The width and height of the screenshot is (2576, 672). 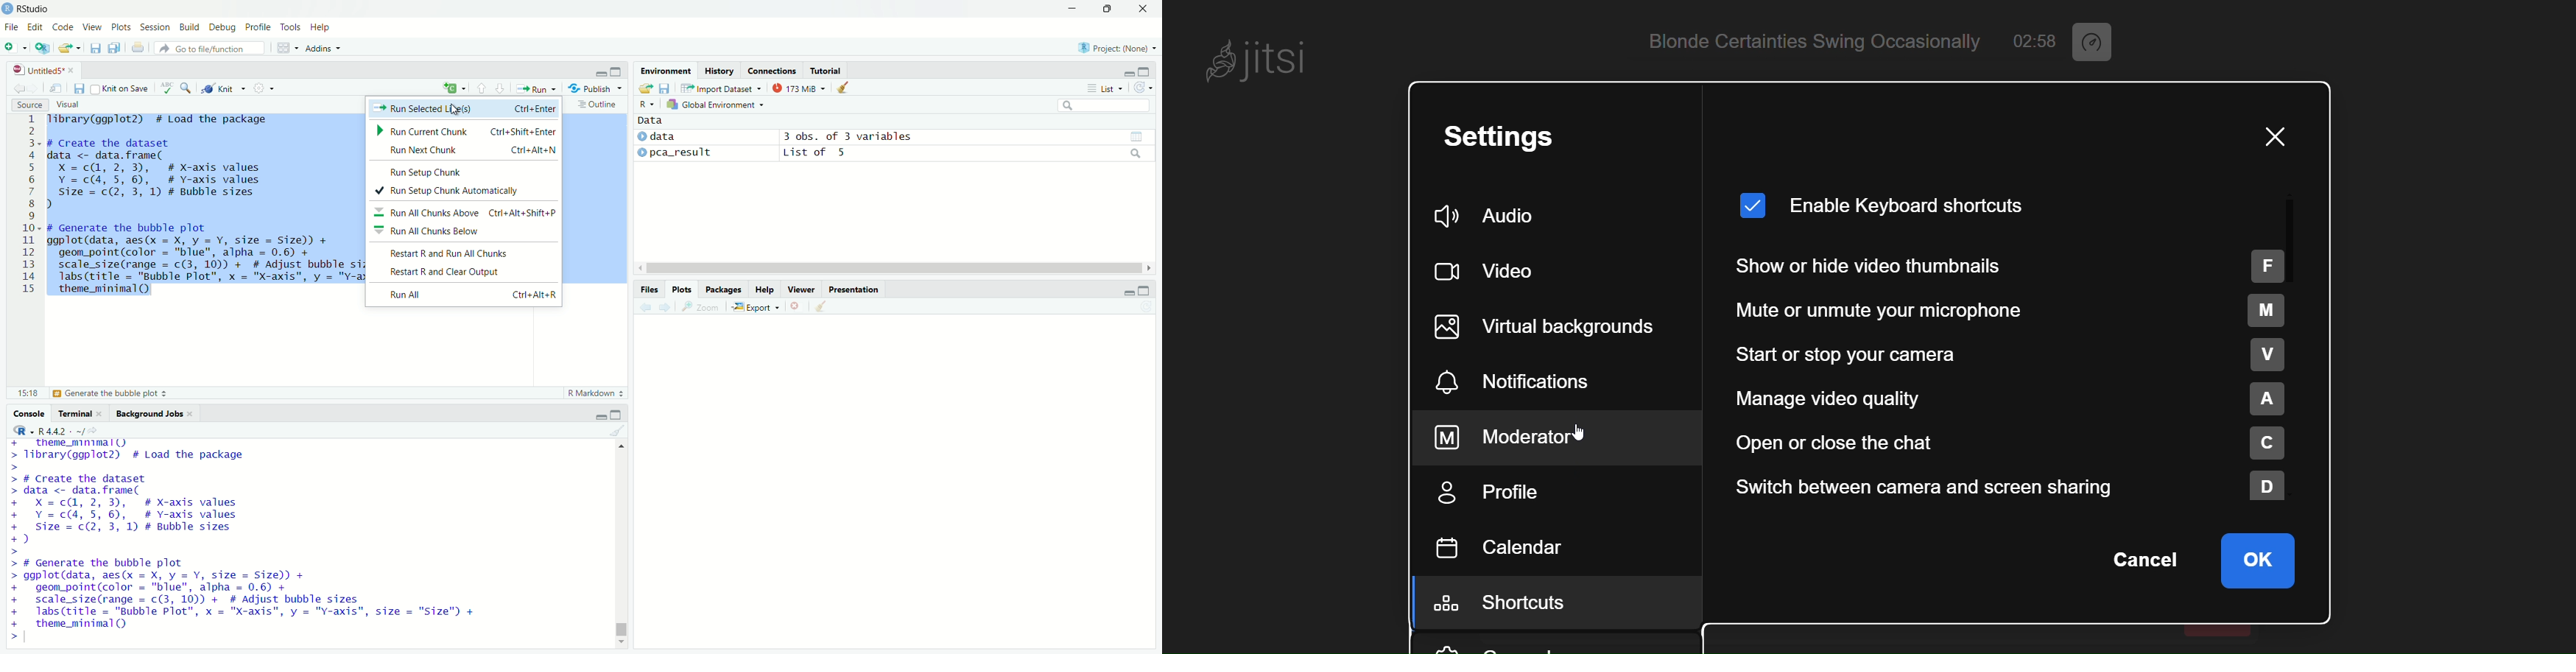 I want to click on R language, so click(x=647, y=104).